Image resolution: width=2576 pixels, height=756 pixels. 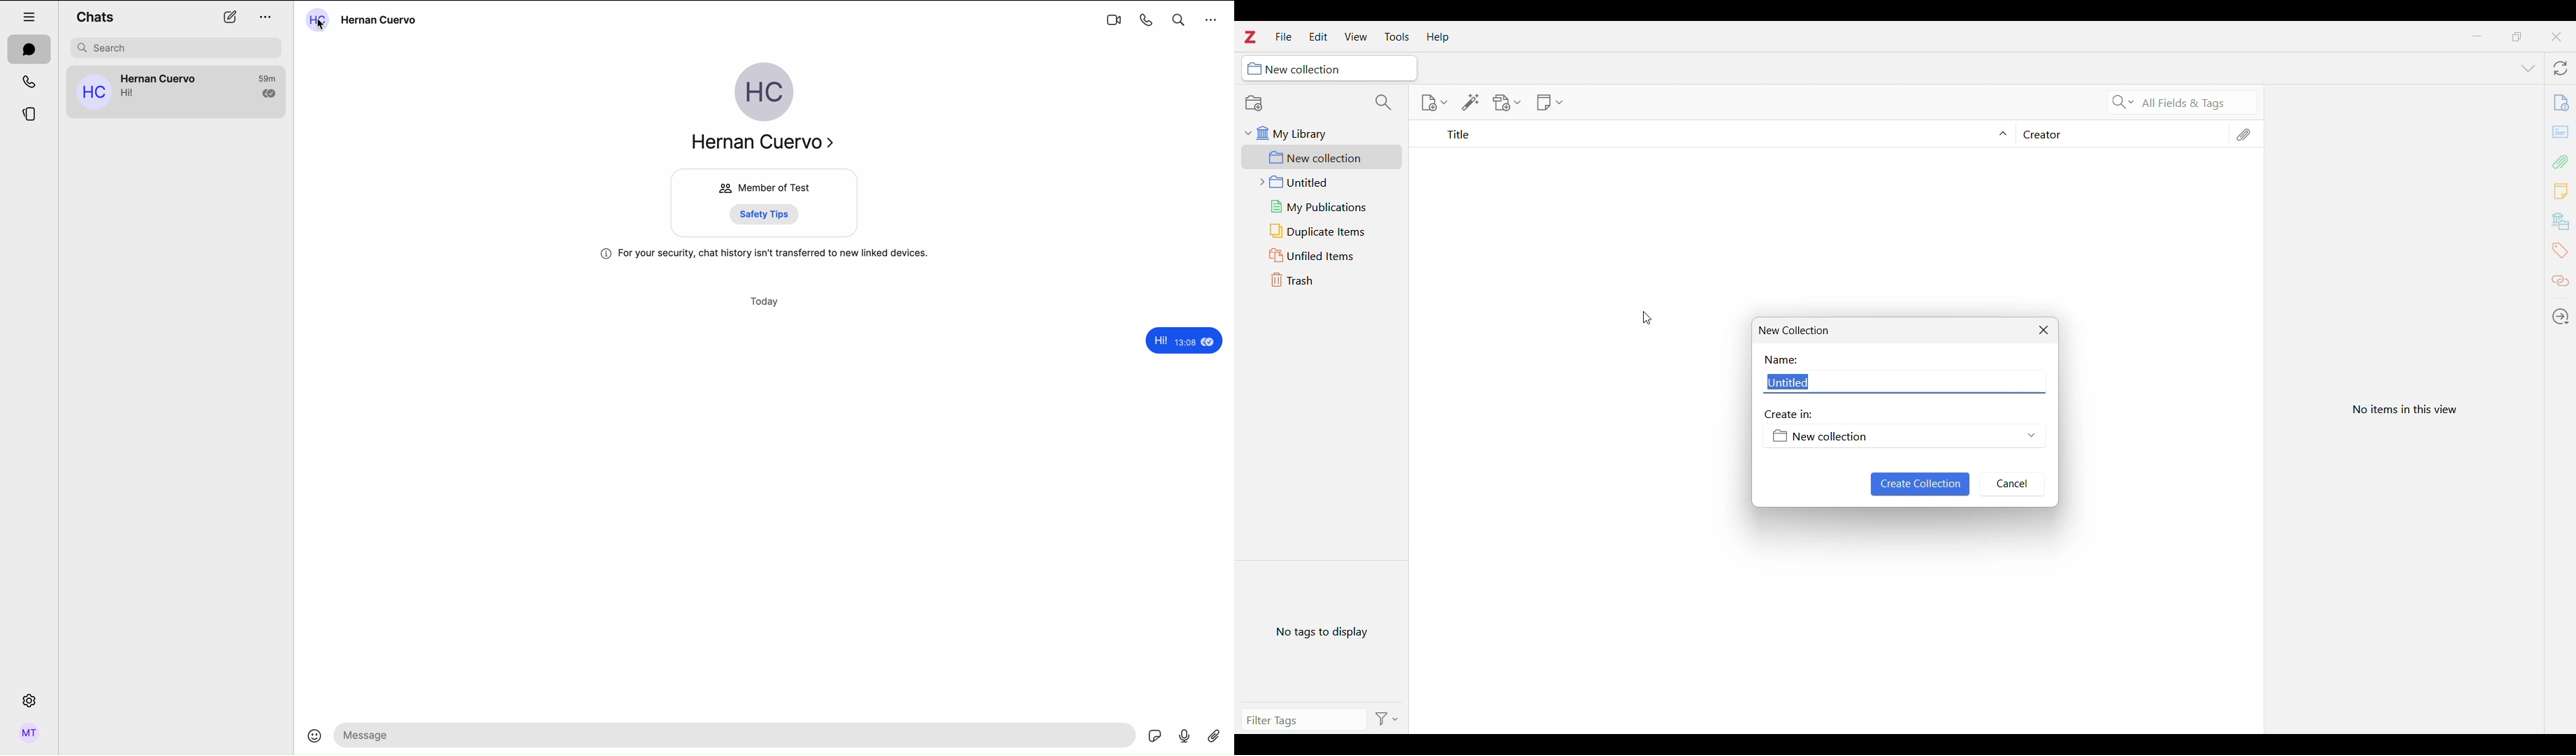 What do you see at coordinates (1182, 340) in the screenshot?
I see `hi!` at bounding box center [1182, 340].